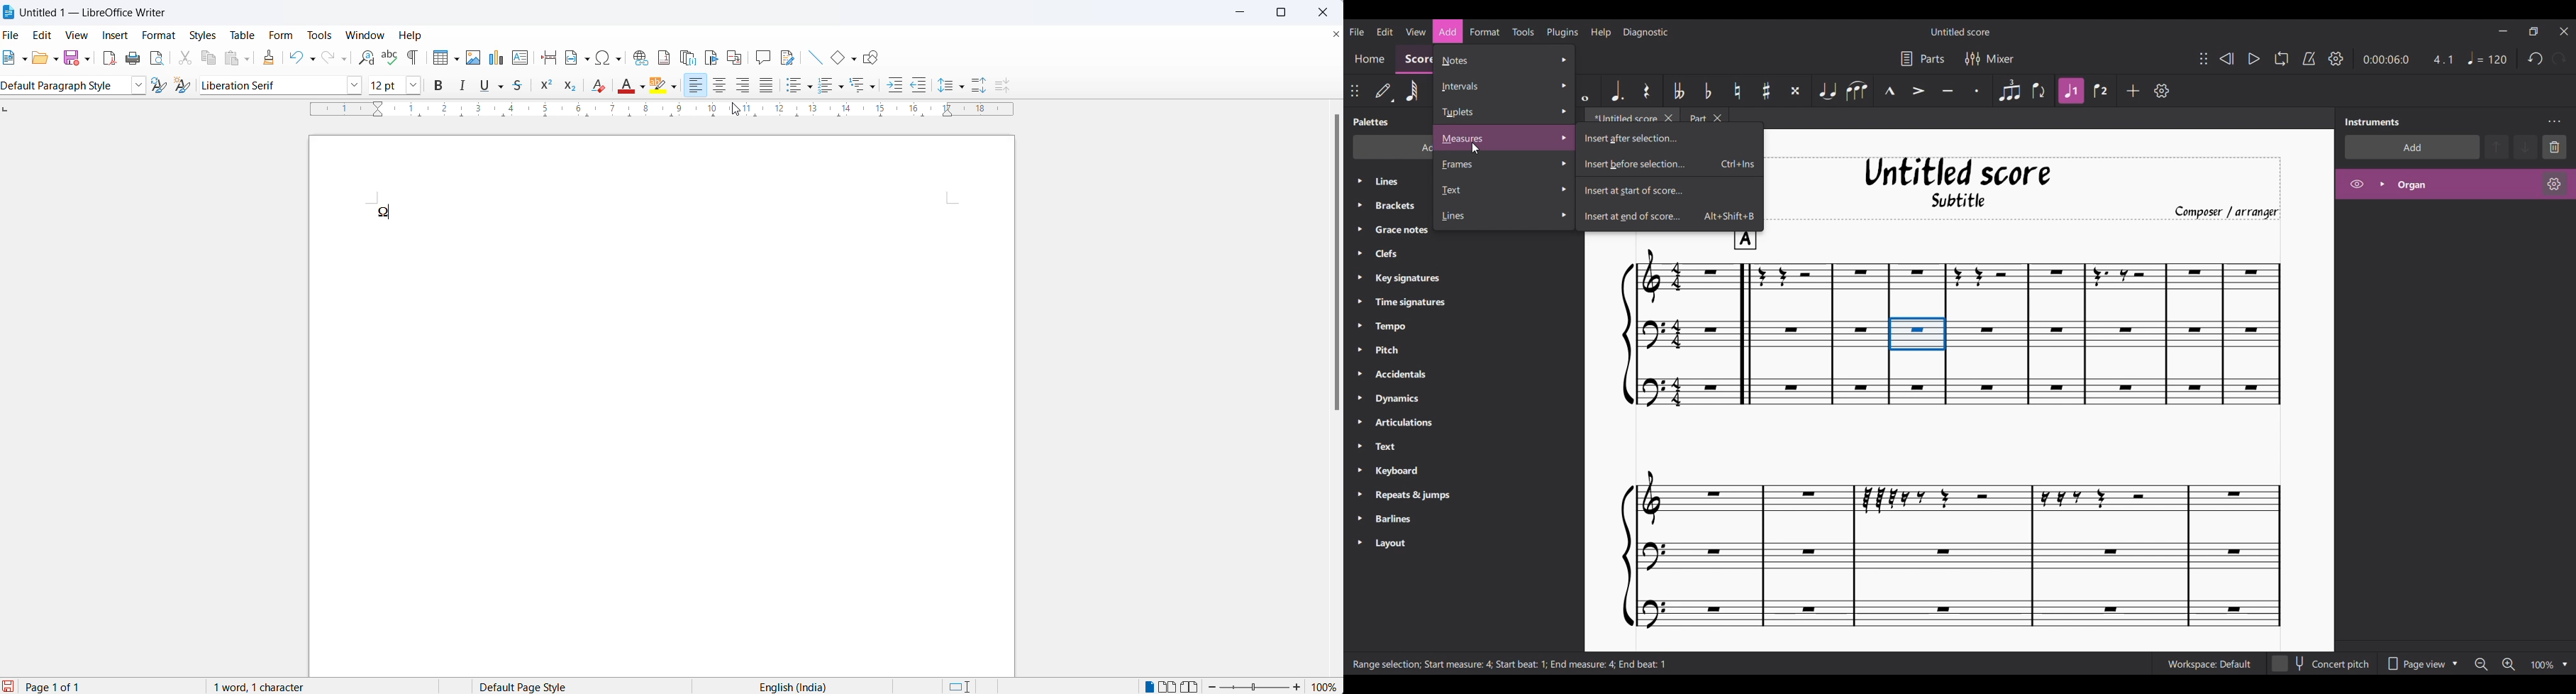 The height and width of the screenshot is (700, 2576). What do you see at coordinates (2456, 184) in the screenshot?
I see `Highlighted after current selection` at bounding box center [2456, 184].